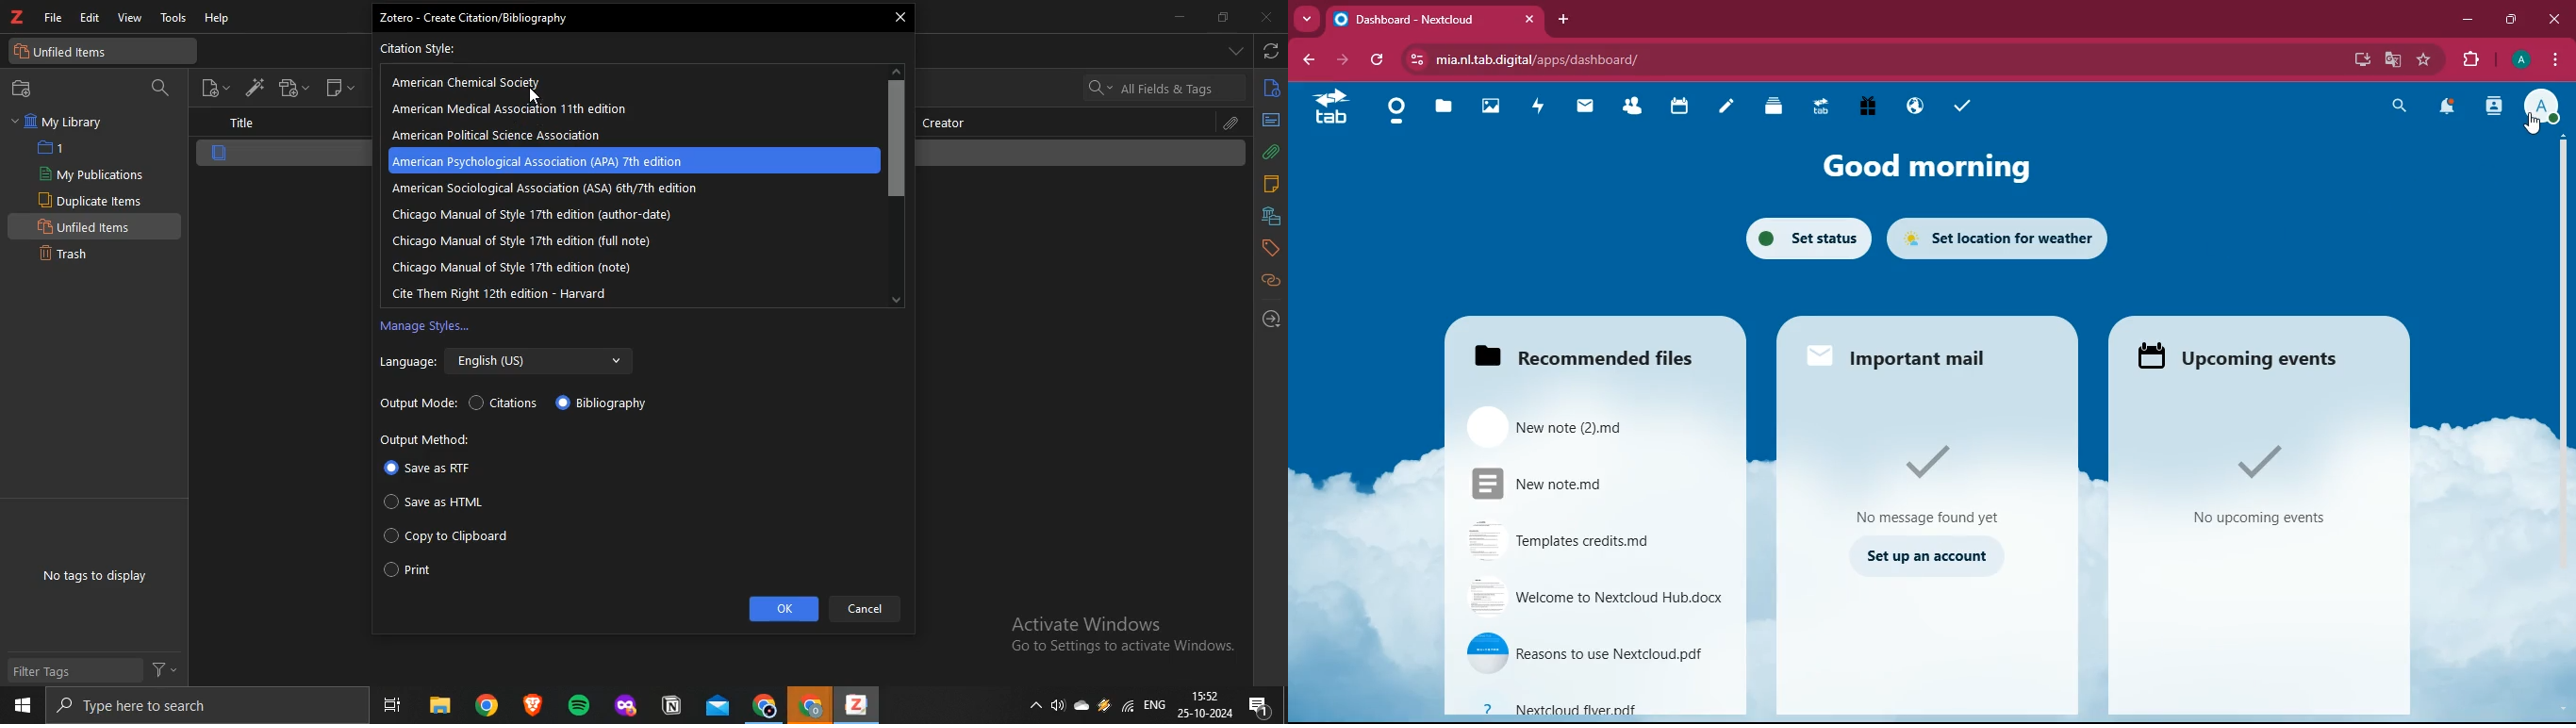 The height and width of the screenshot is (728, 2576). What do you see at coordinates (1164, 87) in the screenshot?
I see `search bar` at bounding box center [1164, 87].